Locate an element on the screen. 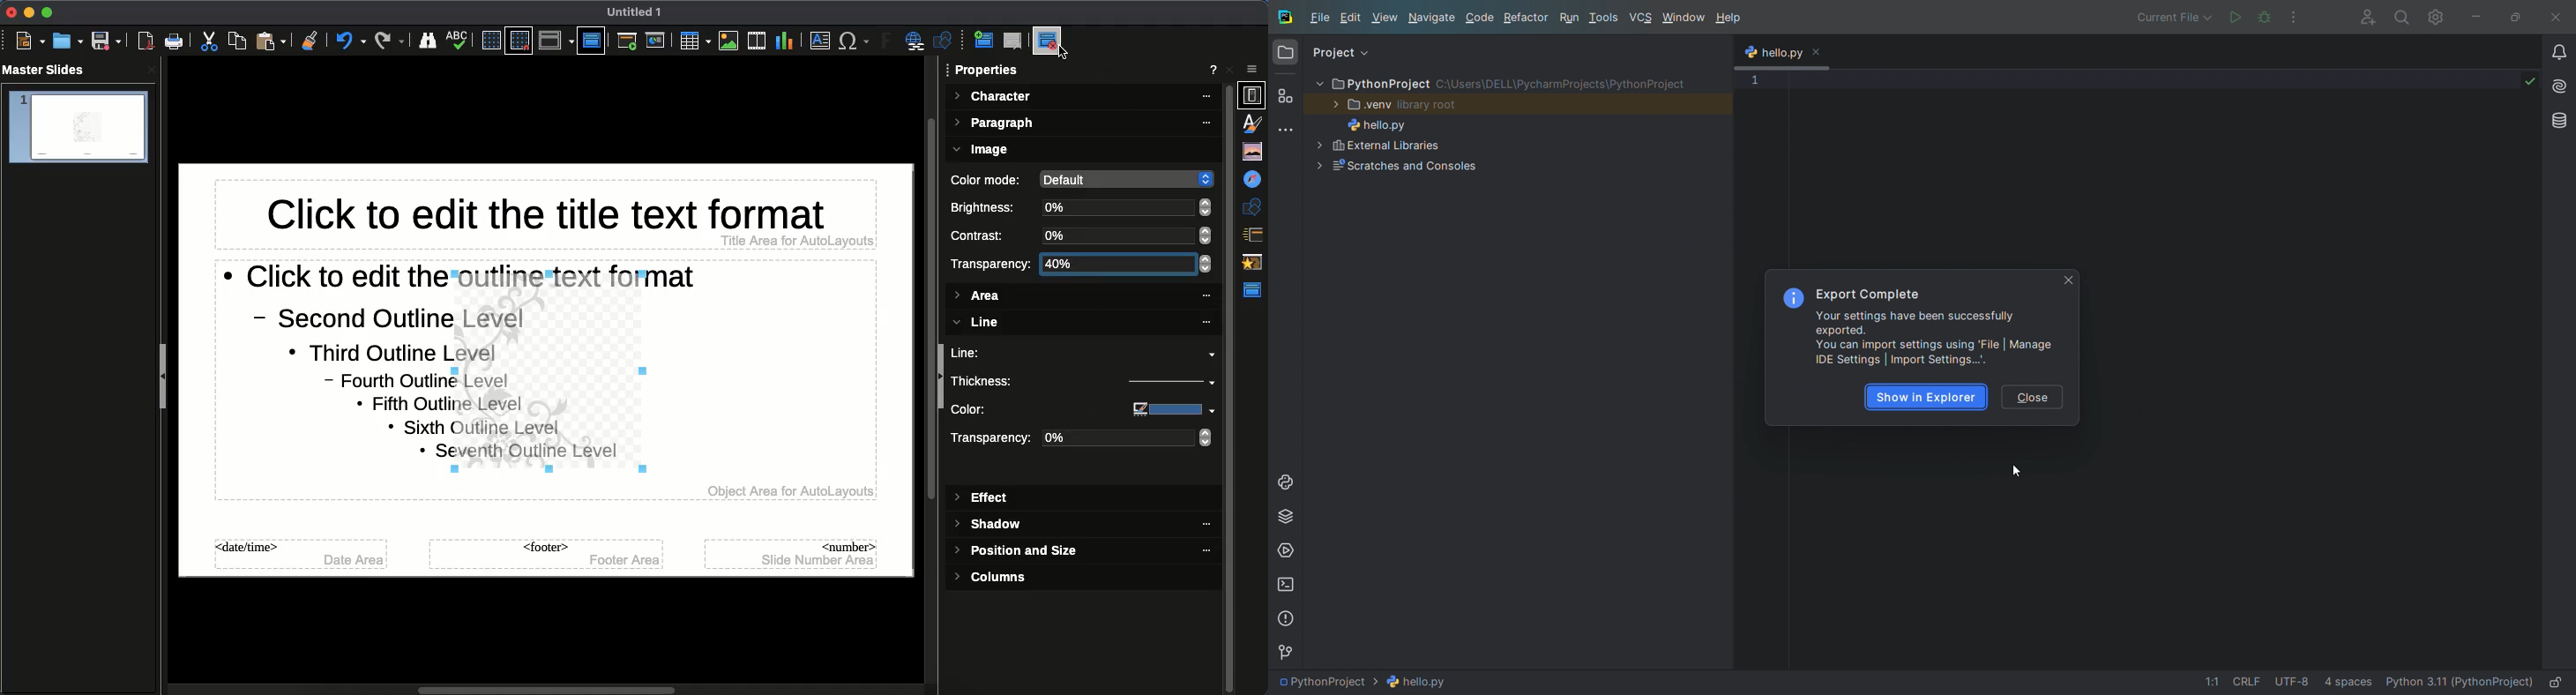 The height and width of the screenshot is (700, 2576). Animation is located at coordinates (1254, 264).